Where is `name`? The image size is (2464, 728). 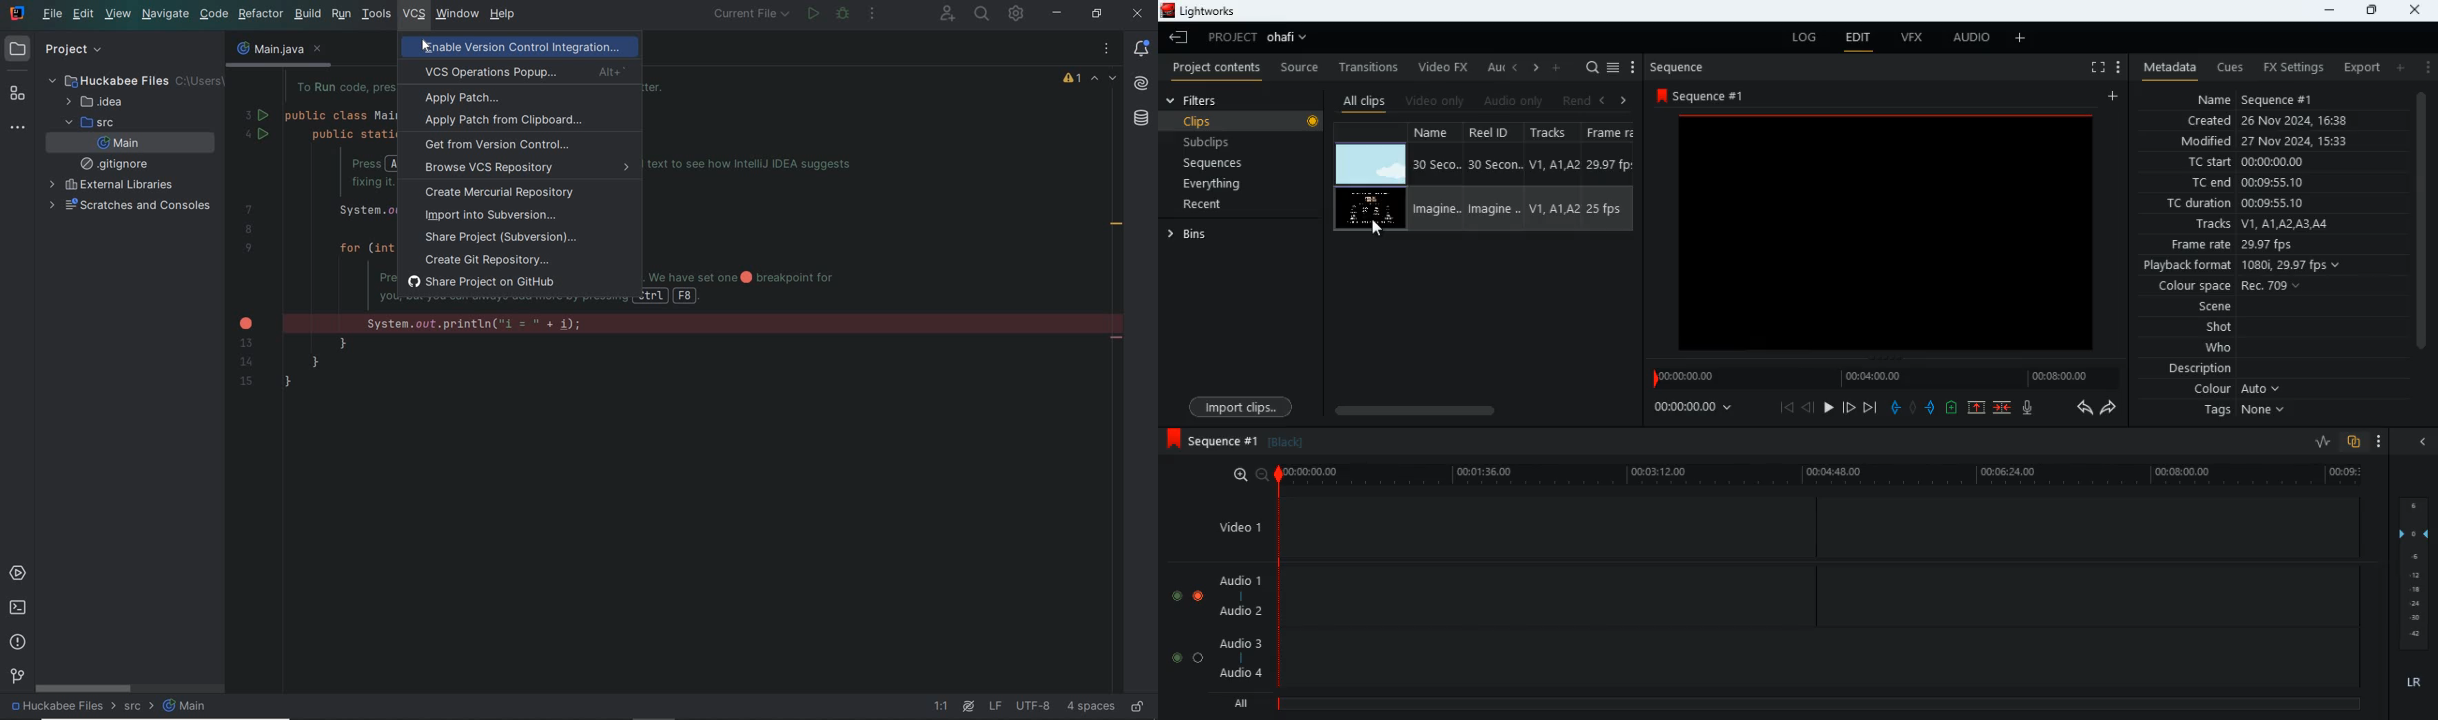 name is located at coordinates (2278, 100).